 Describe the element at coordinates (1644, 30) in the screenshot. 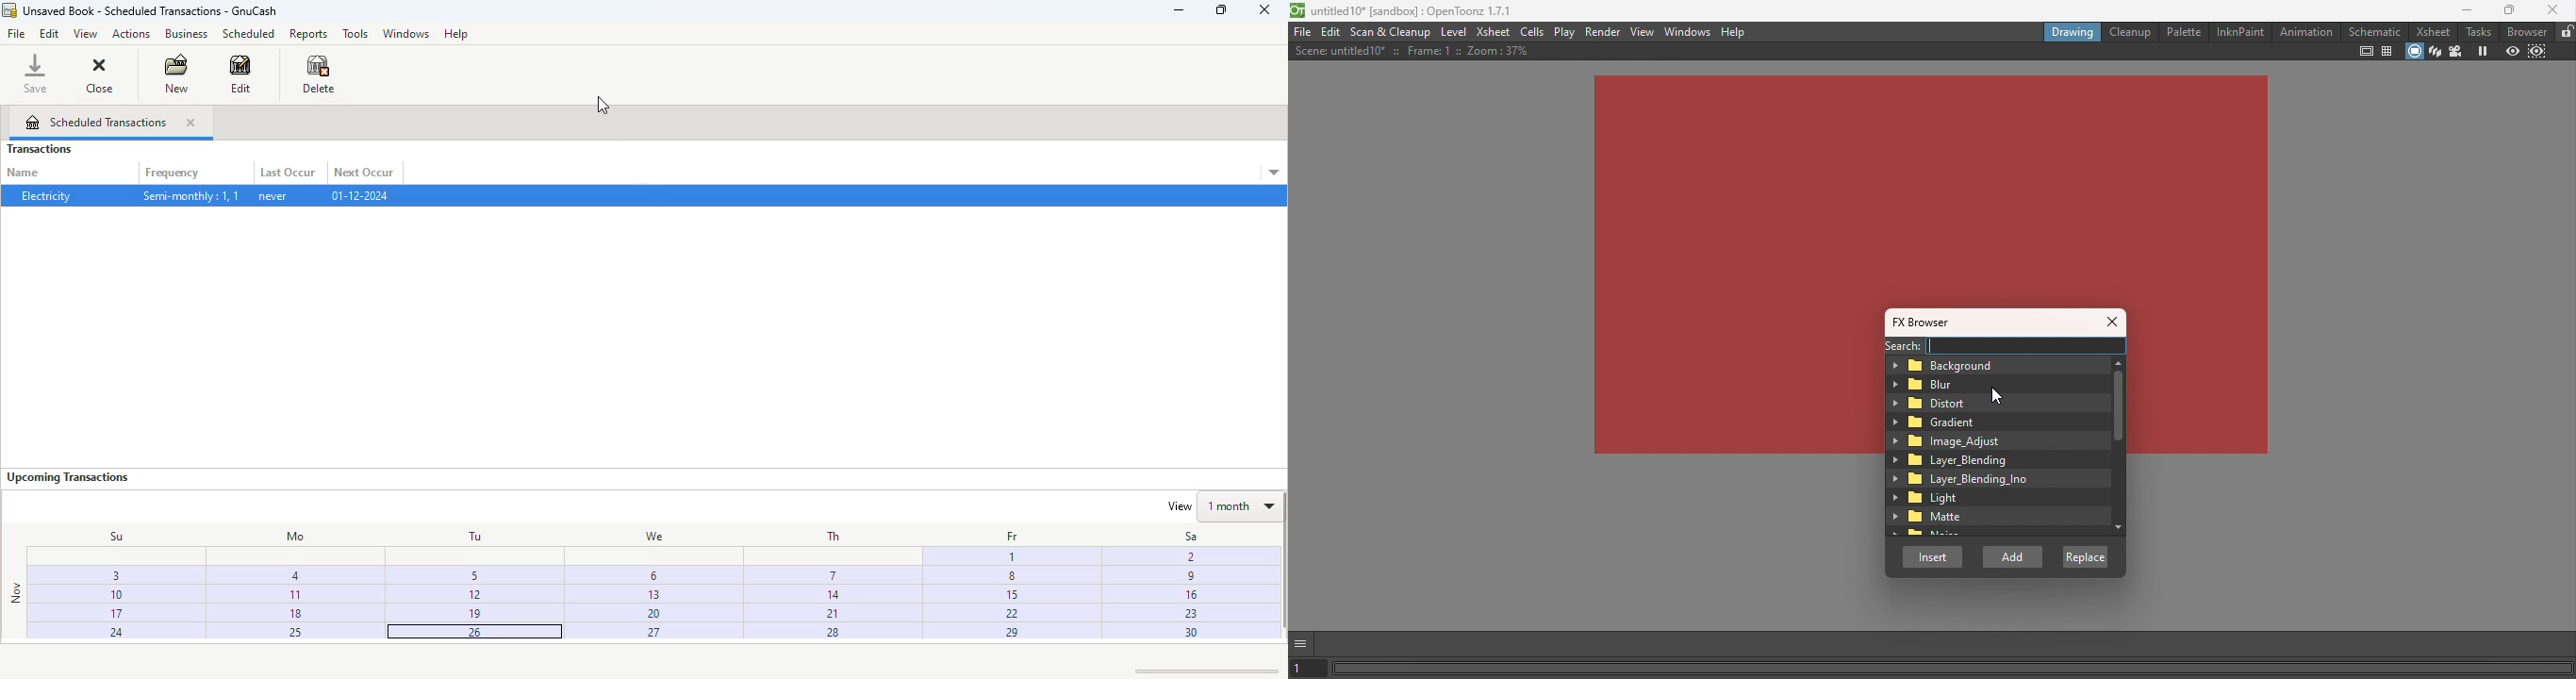

I see `View` at that location.